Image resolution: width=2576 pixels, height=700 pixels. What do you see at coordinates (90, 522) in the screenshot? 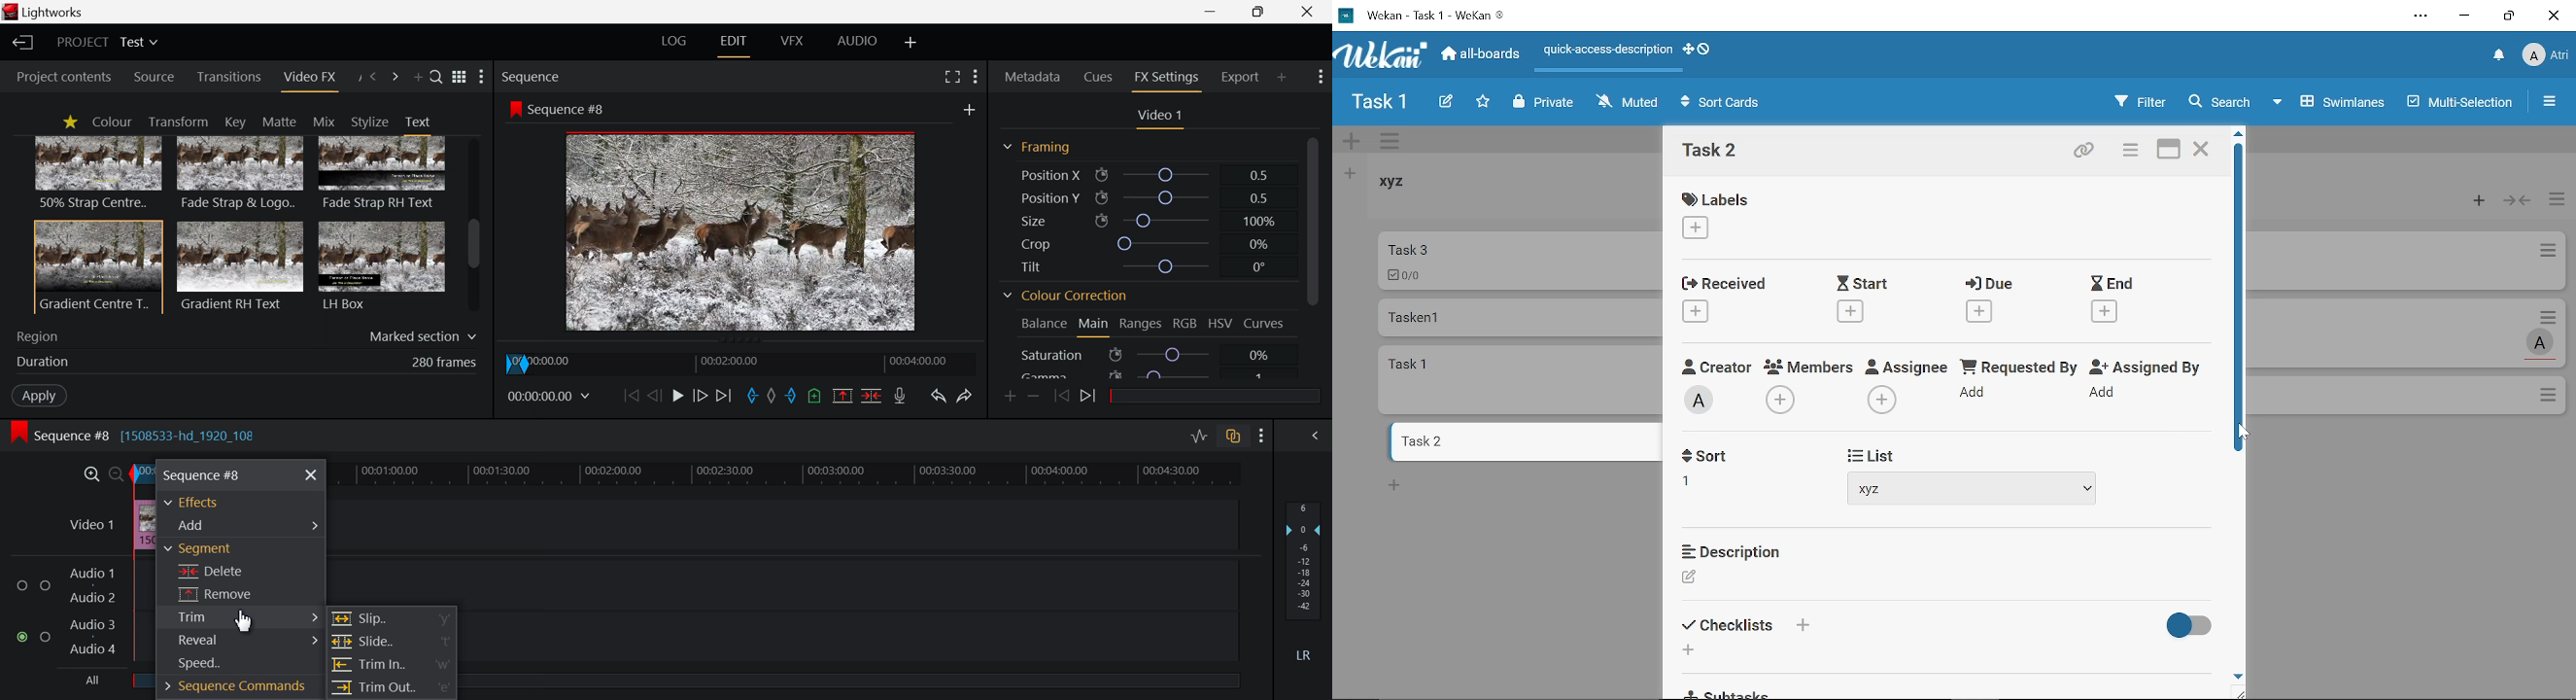
I see `Video Layer` at bounding box center [90, 522].